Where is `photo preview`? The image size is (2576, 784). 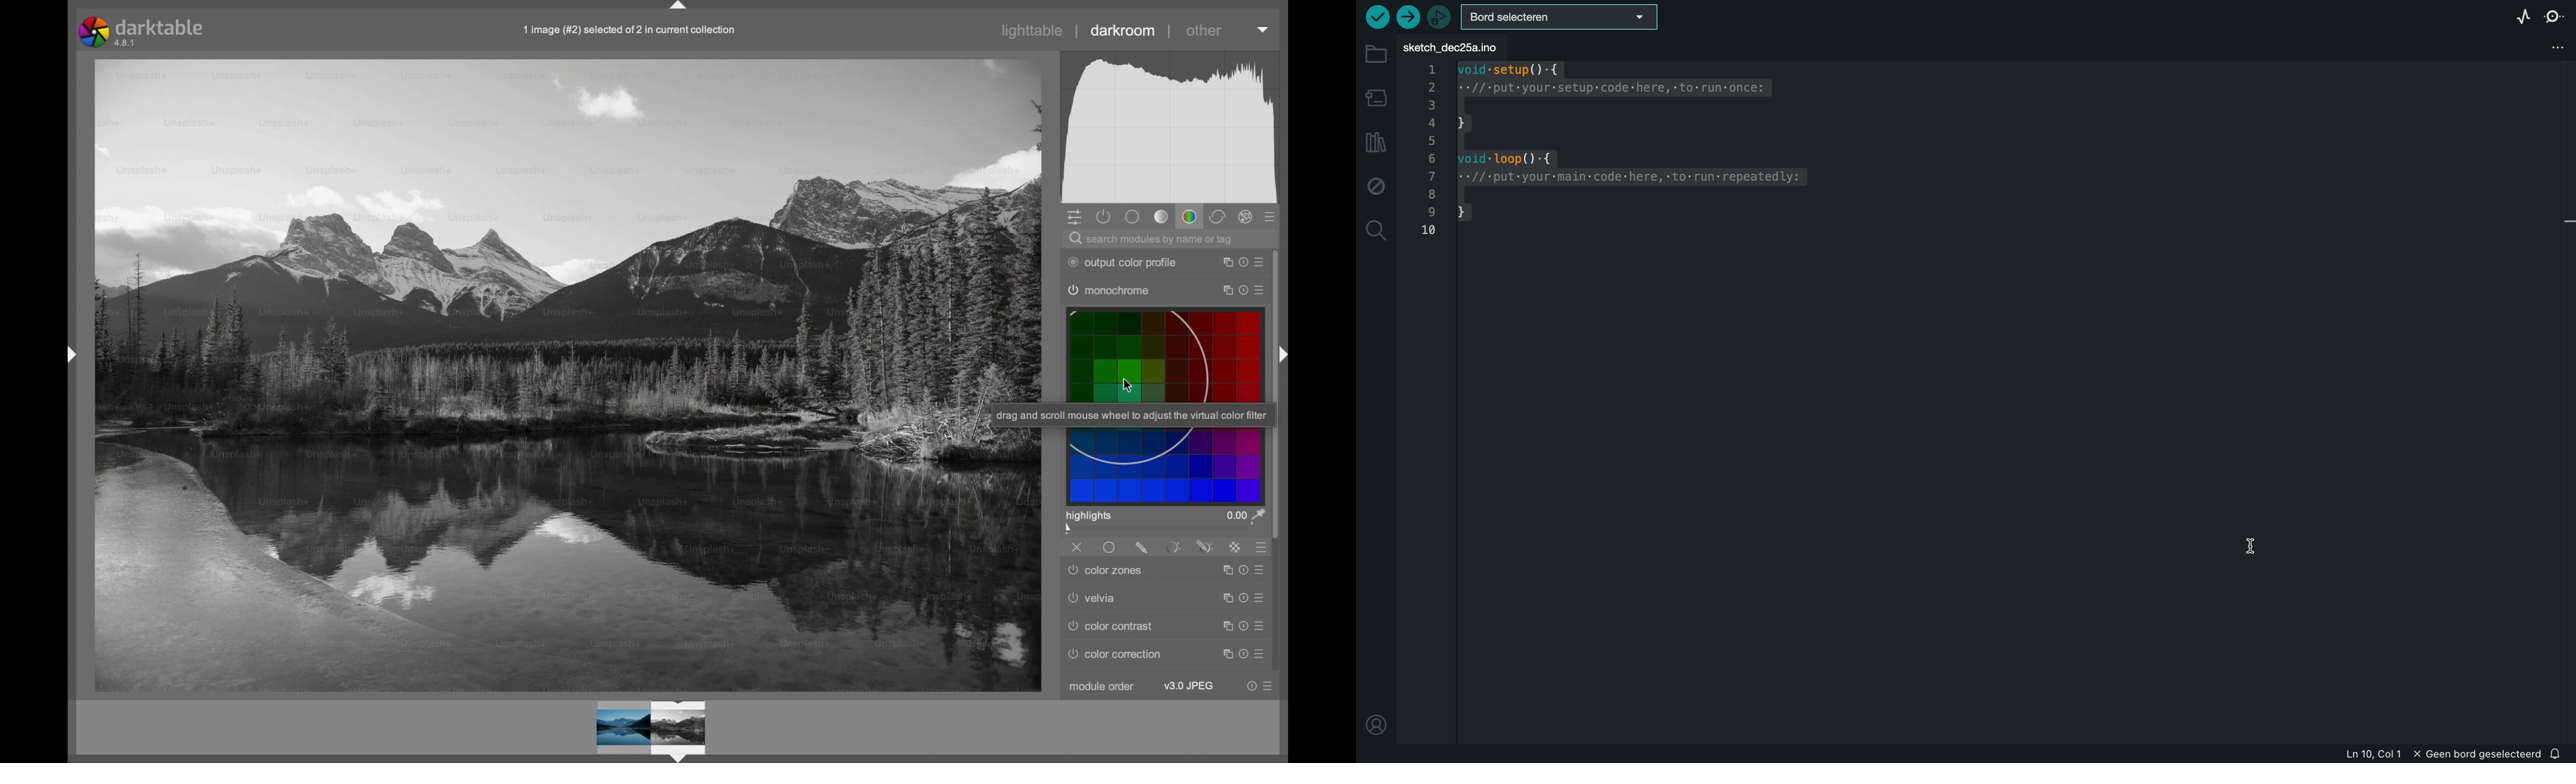 photo preview is located at coordinates (568, 373).